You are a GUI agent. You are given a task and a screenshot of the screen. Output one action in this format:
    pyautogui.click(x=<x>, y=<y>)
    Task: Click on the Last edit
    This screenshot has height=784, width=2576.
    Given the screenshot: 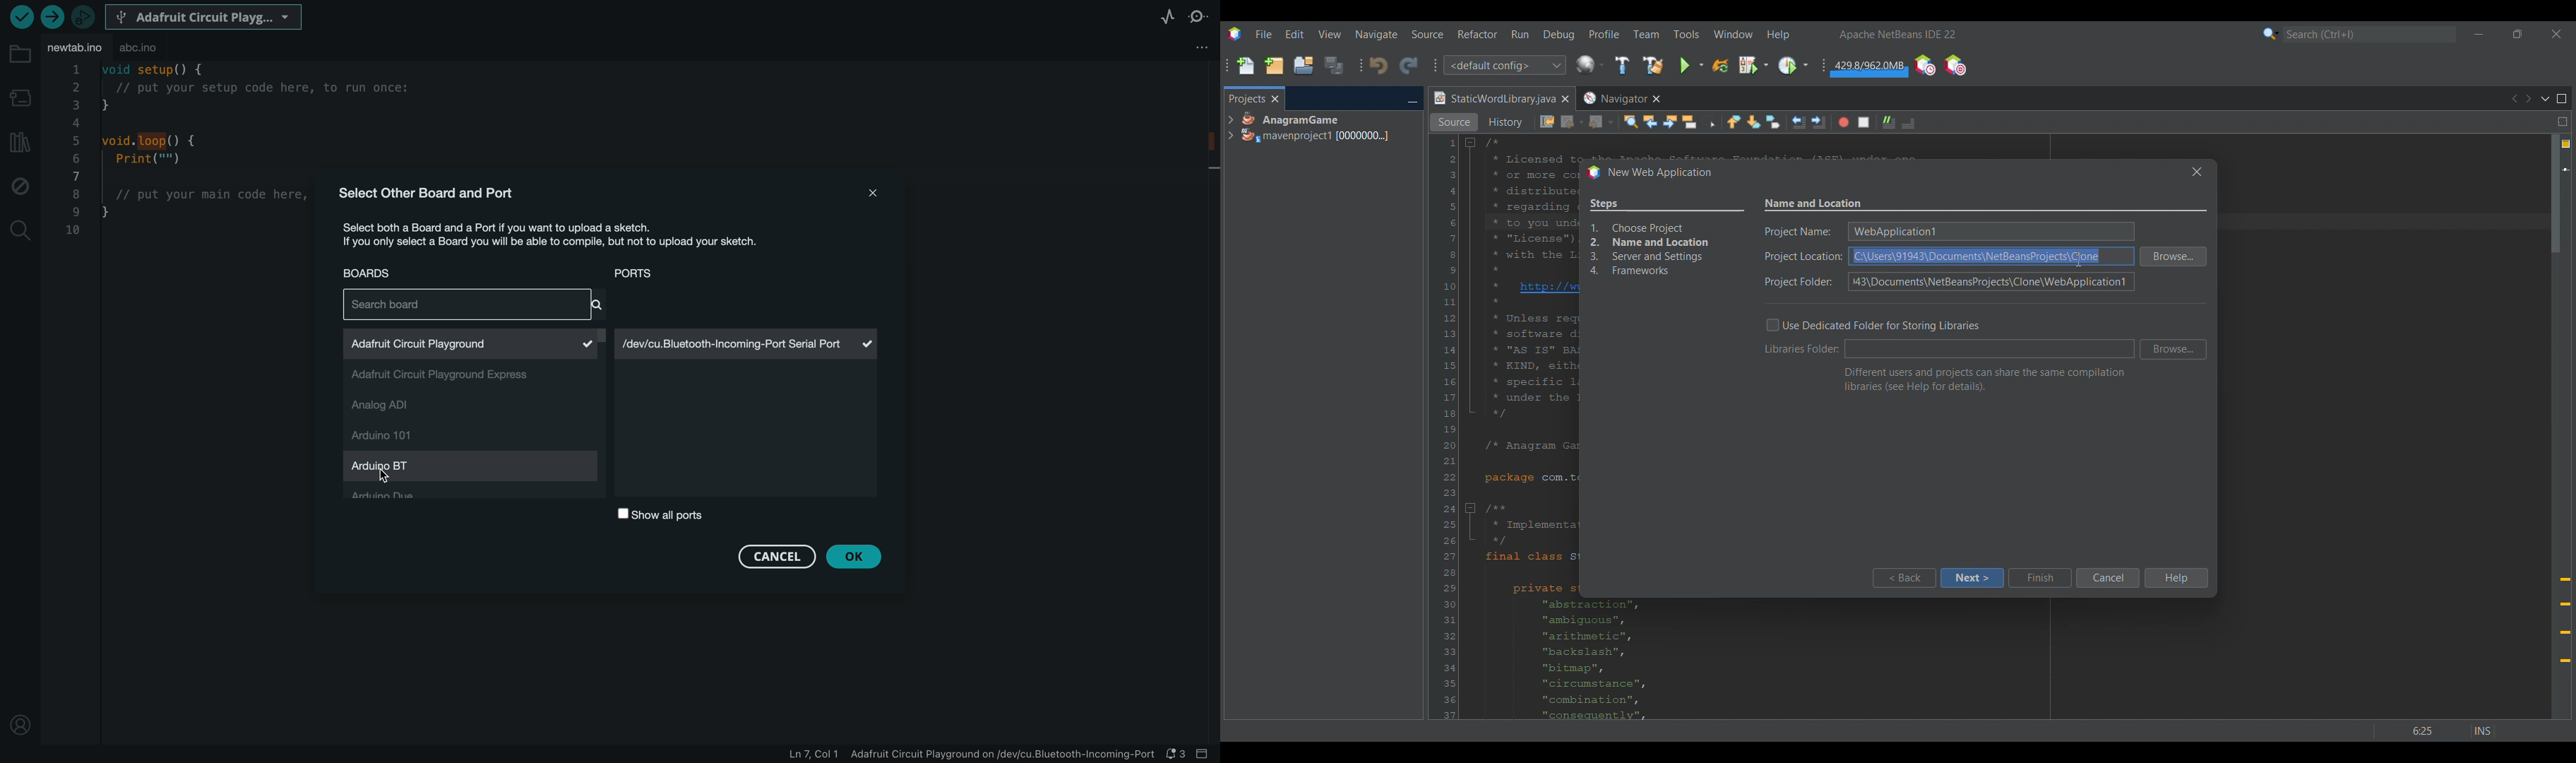 What is the action you would take?
    pyautogui.click(x=1547, y=122)
    